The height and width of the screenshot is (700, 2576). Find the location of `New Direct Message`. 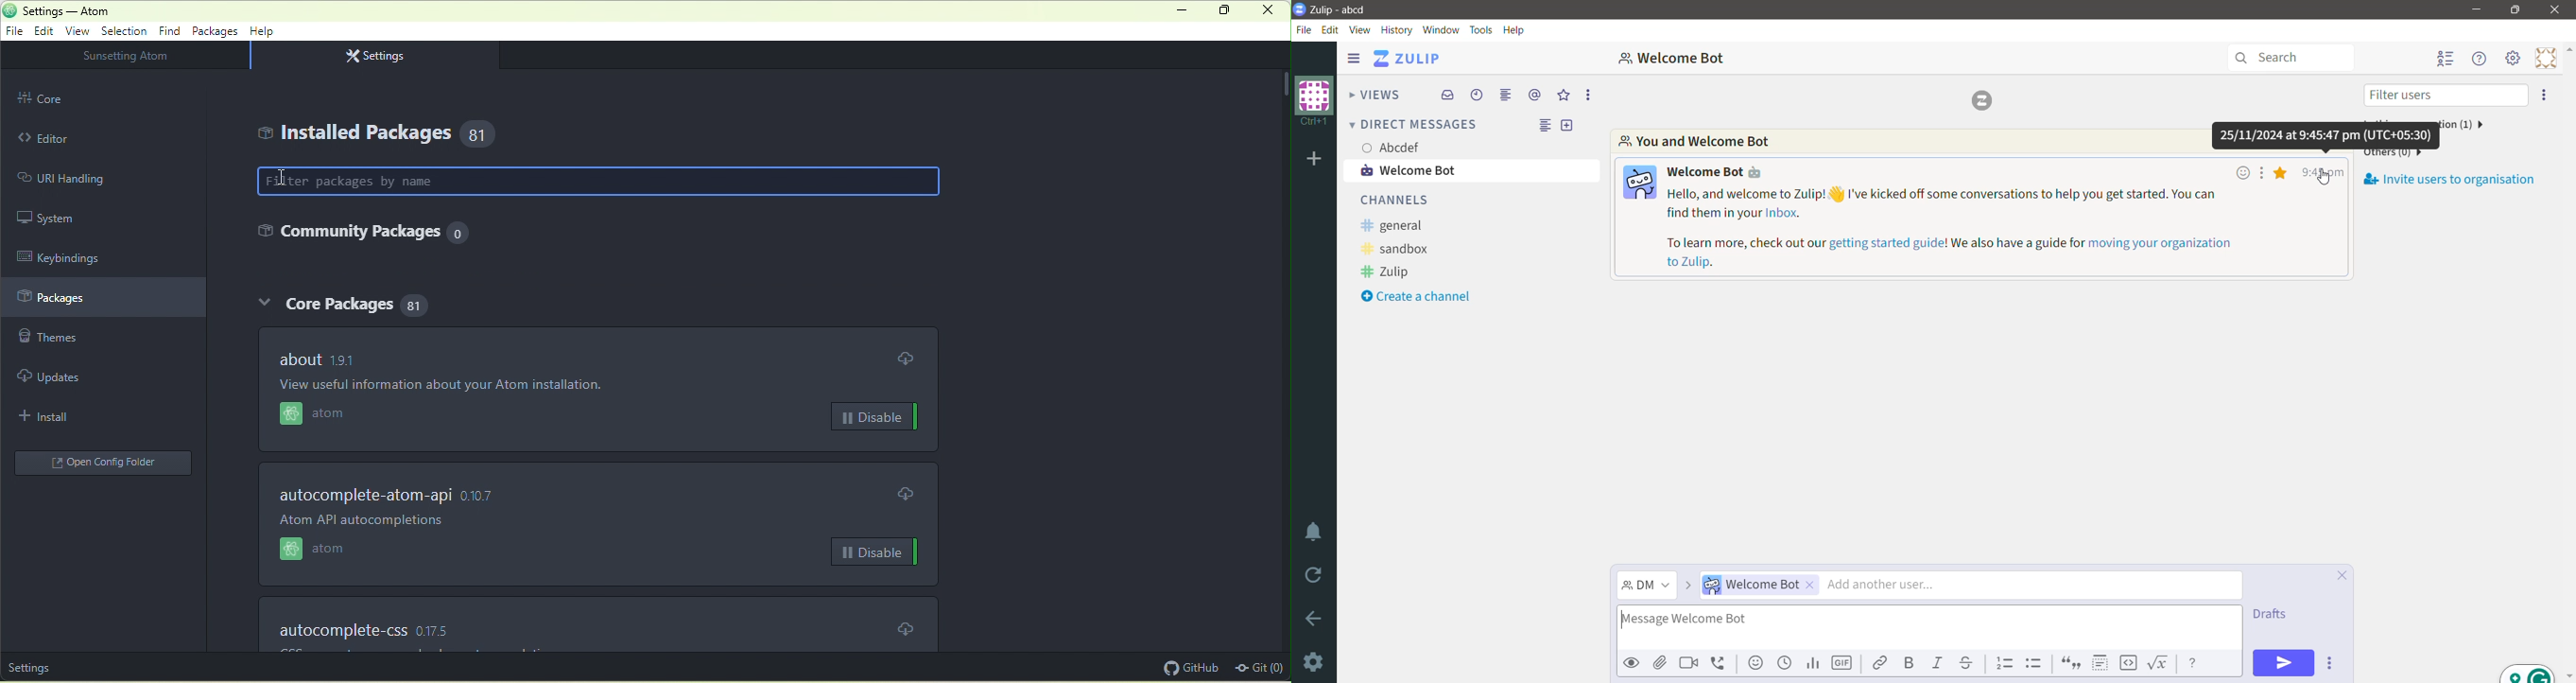

New Direct Message is located at coordinates (1570, 127).